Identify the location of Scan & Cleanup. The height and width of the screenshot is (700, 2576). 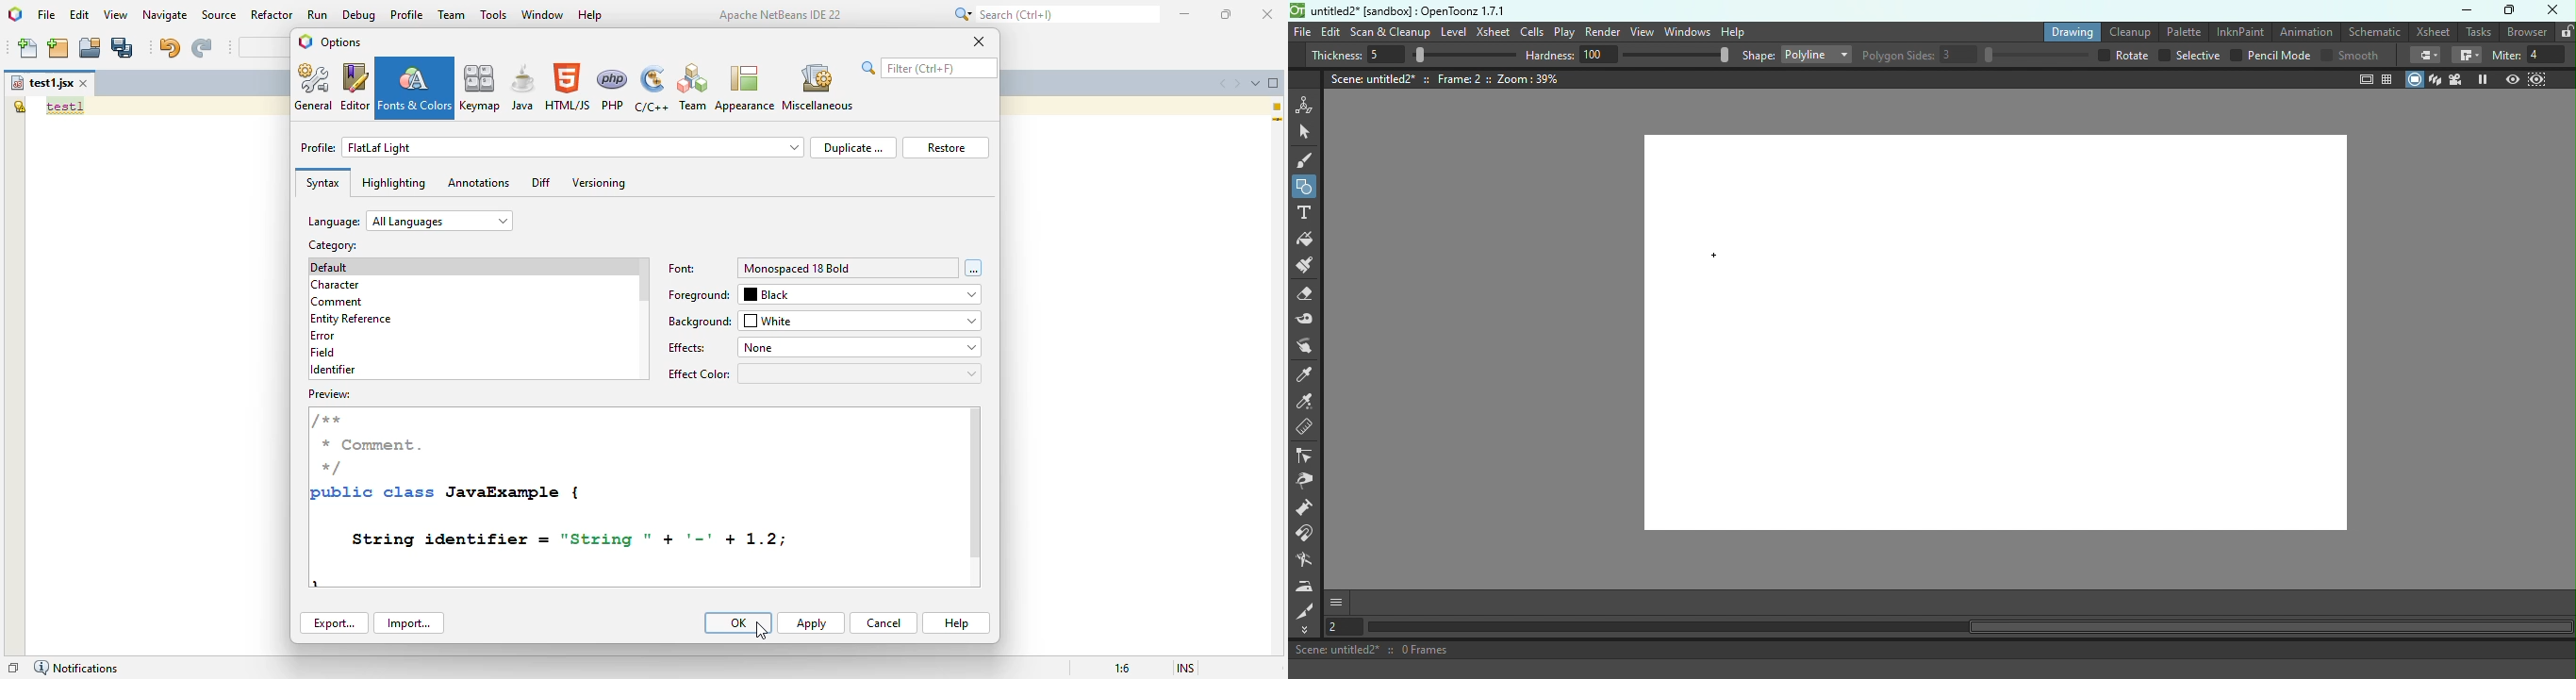
(1390, 32).